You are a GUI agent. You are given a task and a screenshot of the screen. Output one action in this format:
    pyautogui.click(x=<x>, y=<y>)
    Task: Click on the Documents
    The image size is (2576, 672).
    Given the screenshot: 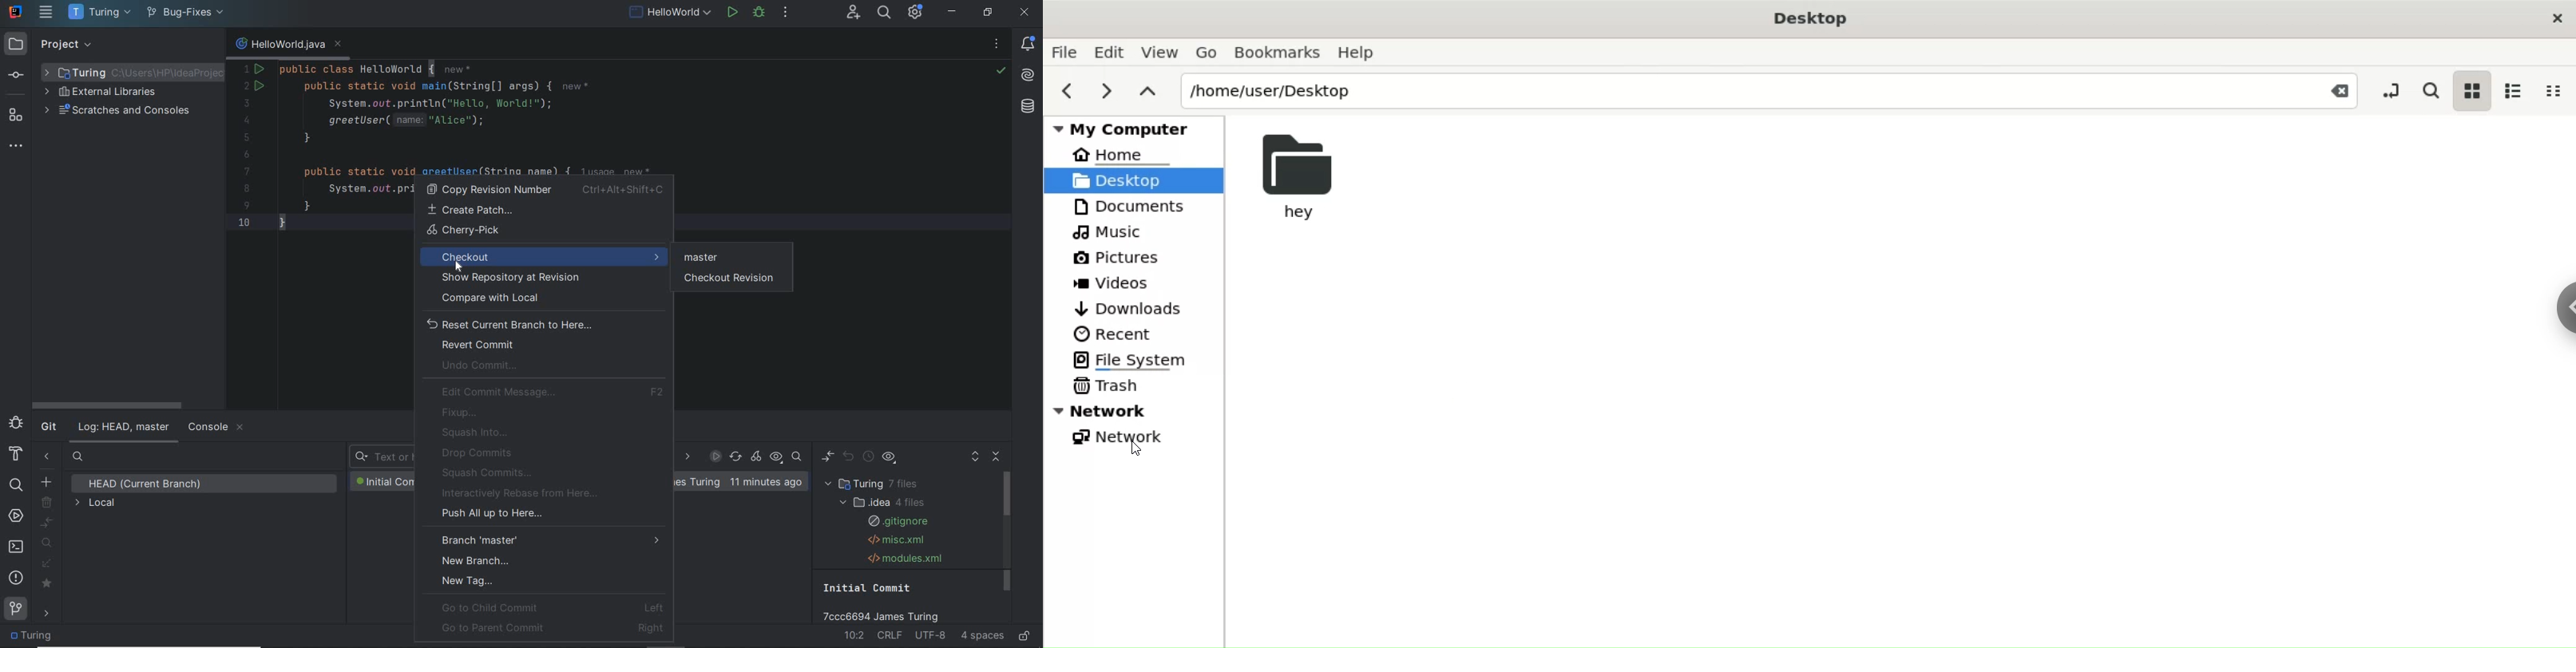 What is the action you would take?
    pyautogui.click(x=1131, y=206)
    